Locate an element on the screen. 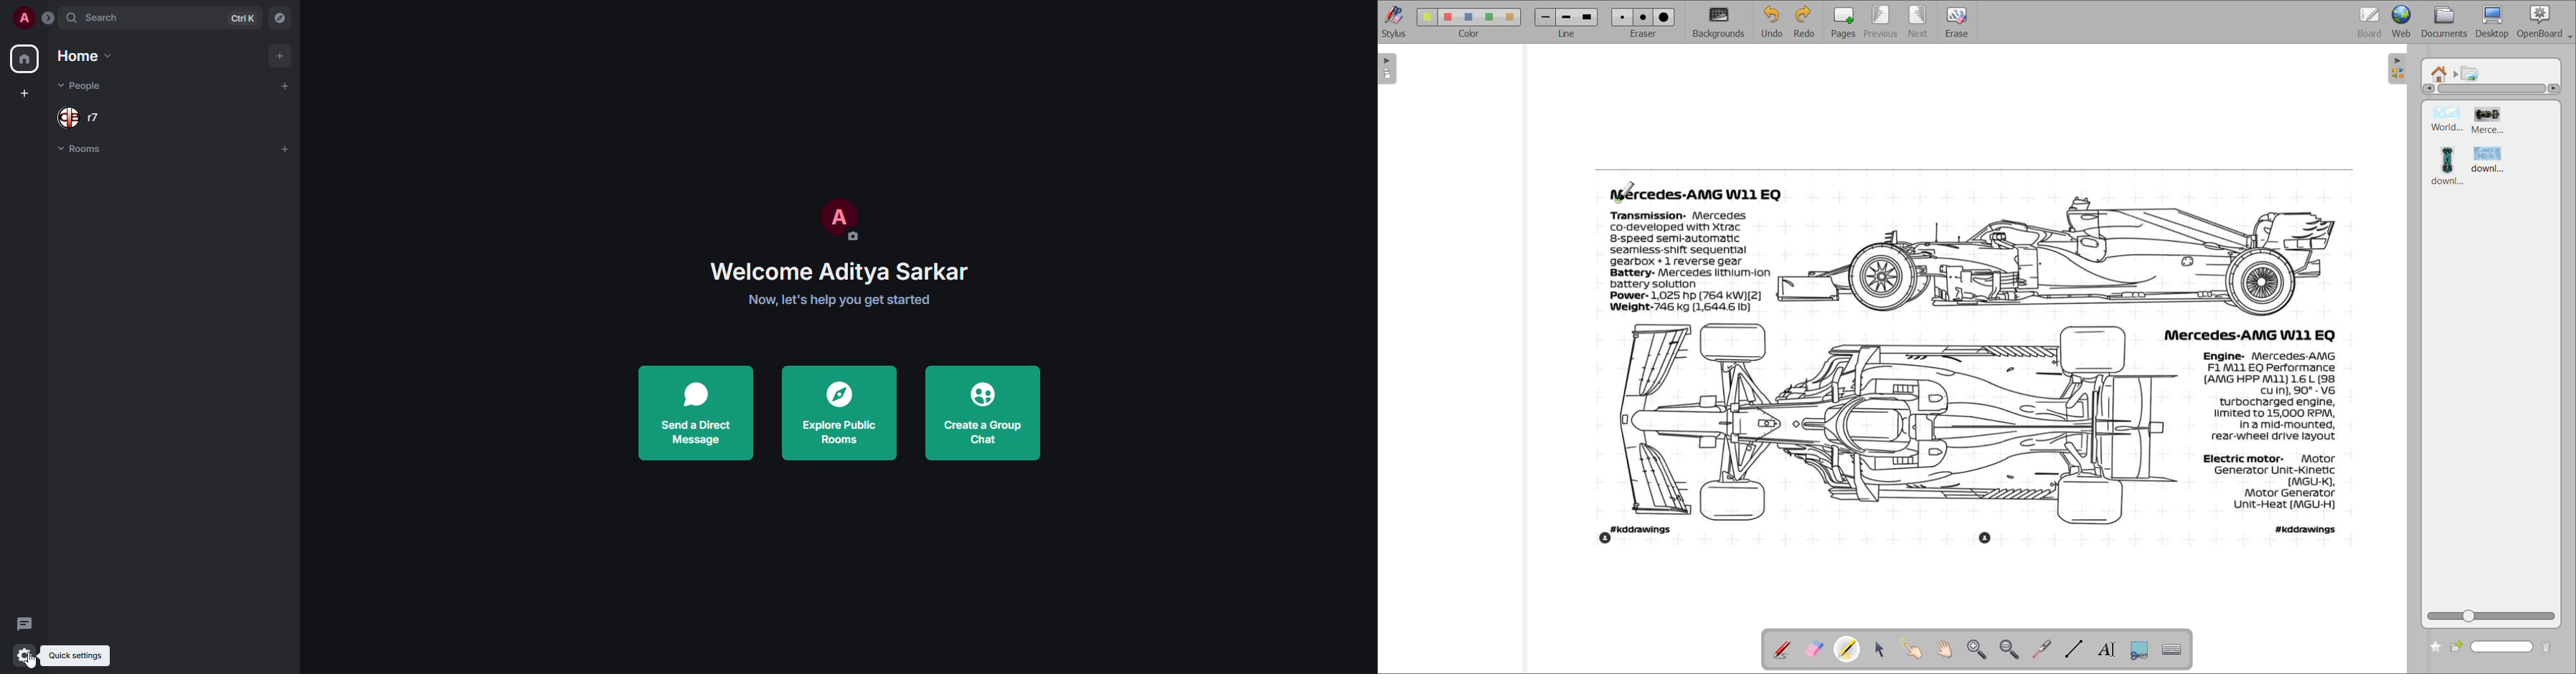 The image size is (2576, 700). add is located at coordinates (280, 56).